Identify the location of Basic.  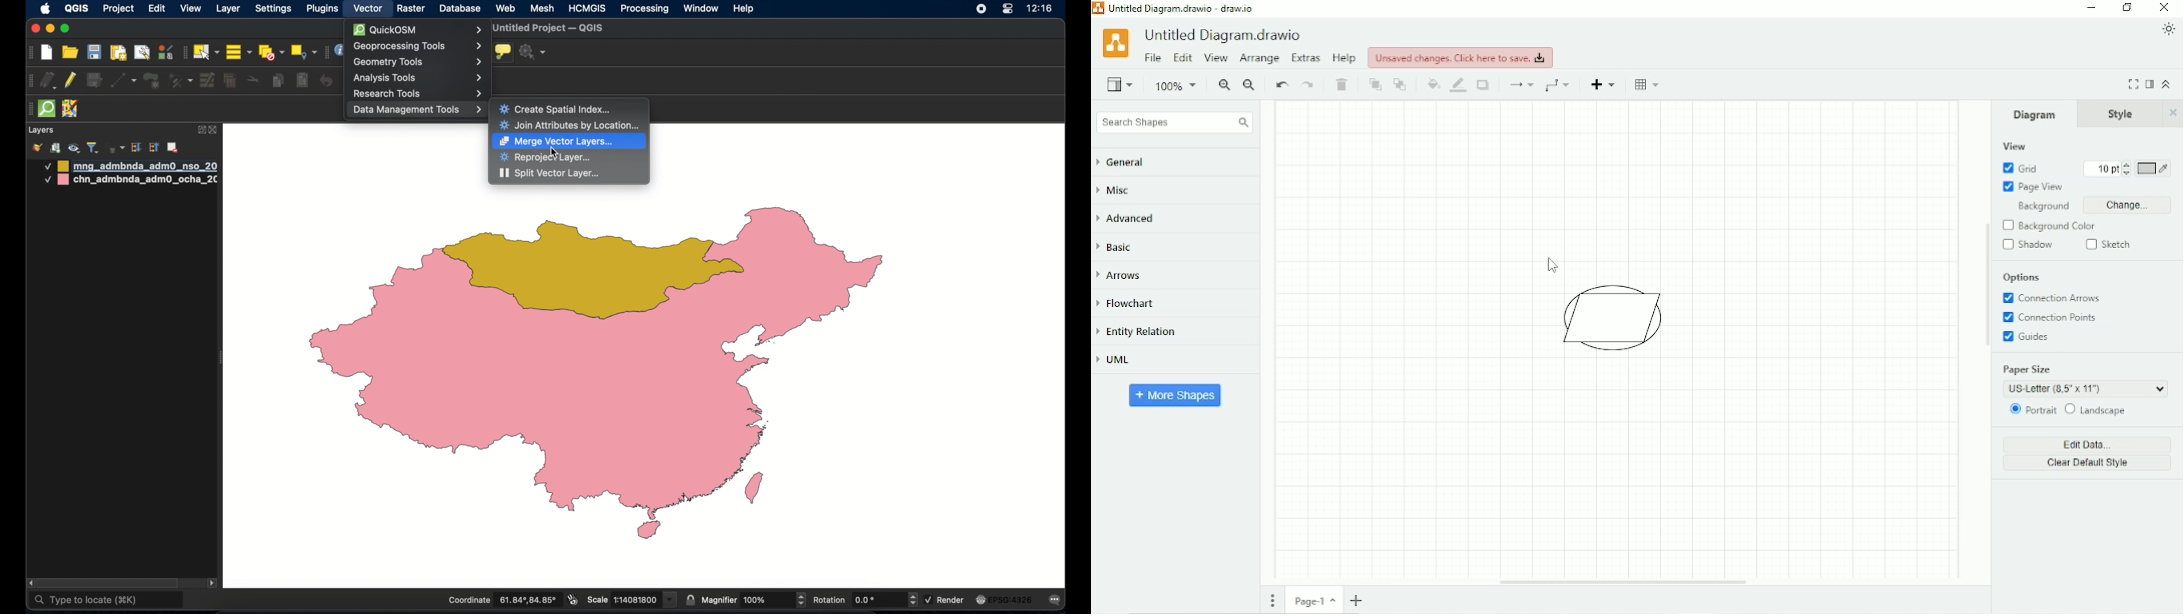
(1119, 246).